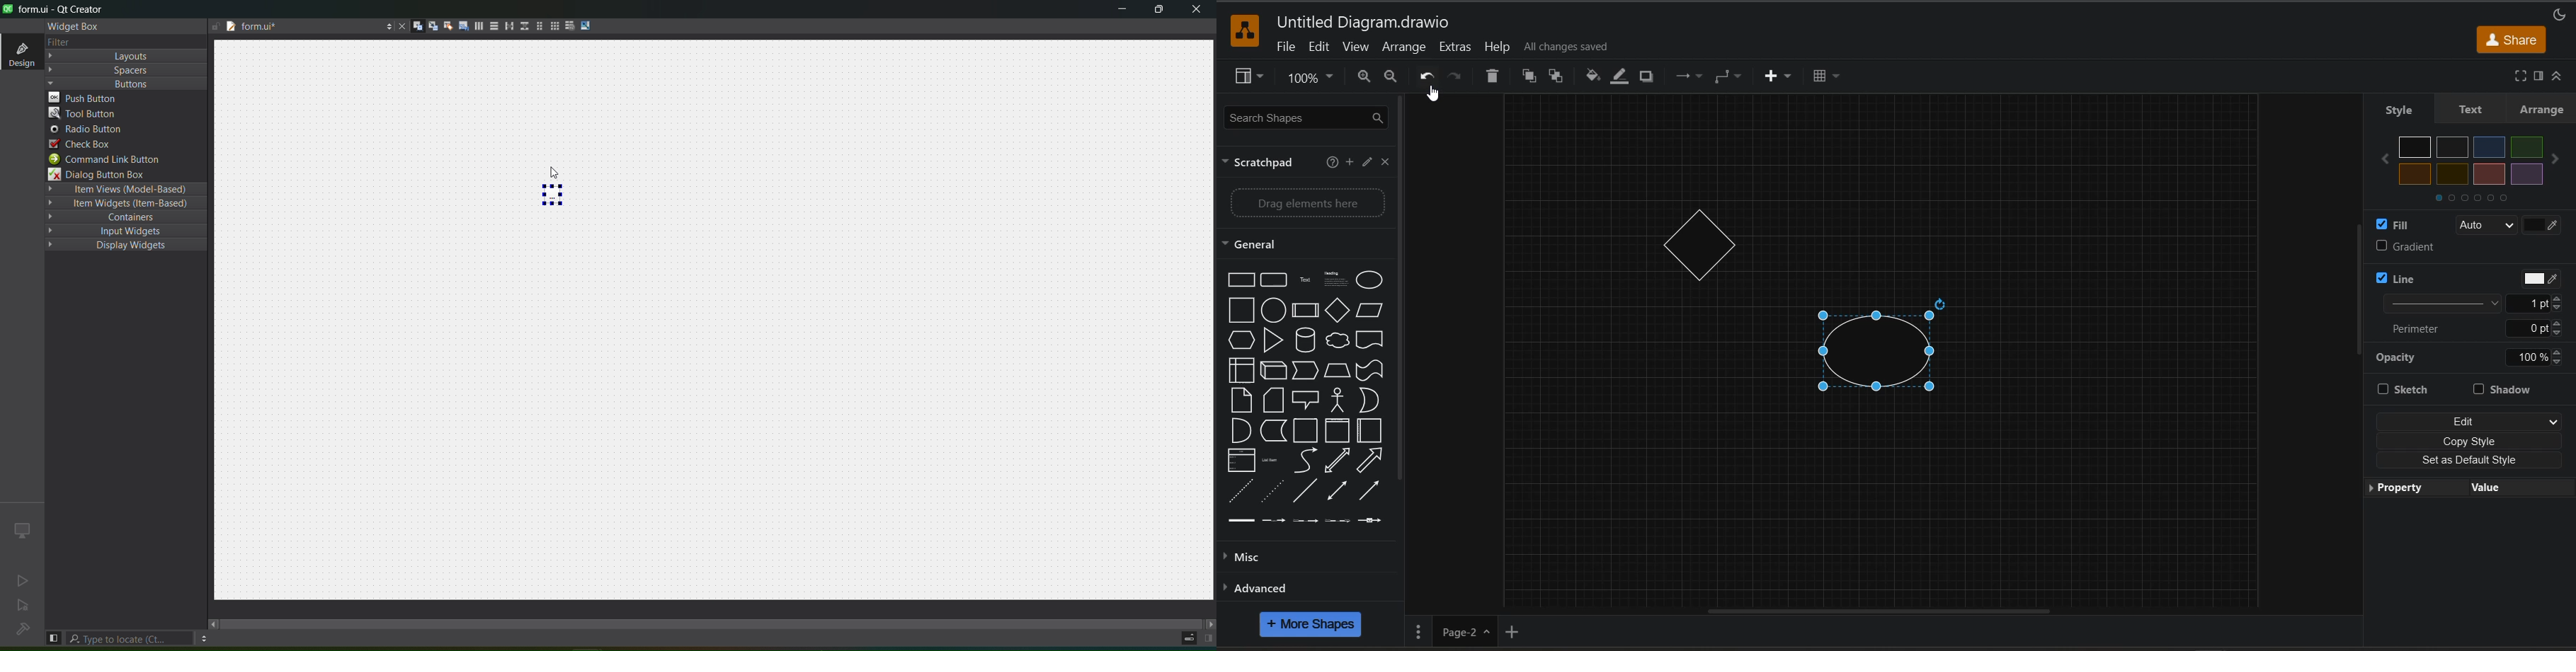 This screenshot has height=672, width=2576. What do you see at coordinates (1557, 79) in the screenshot?
I see `to back` at bounding box center [1557, 79].